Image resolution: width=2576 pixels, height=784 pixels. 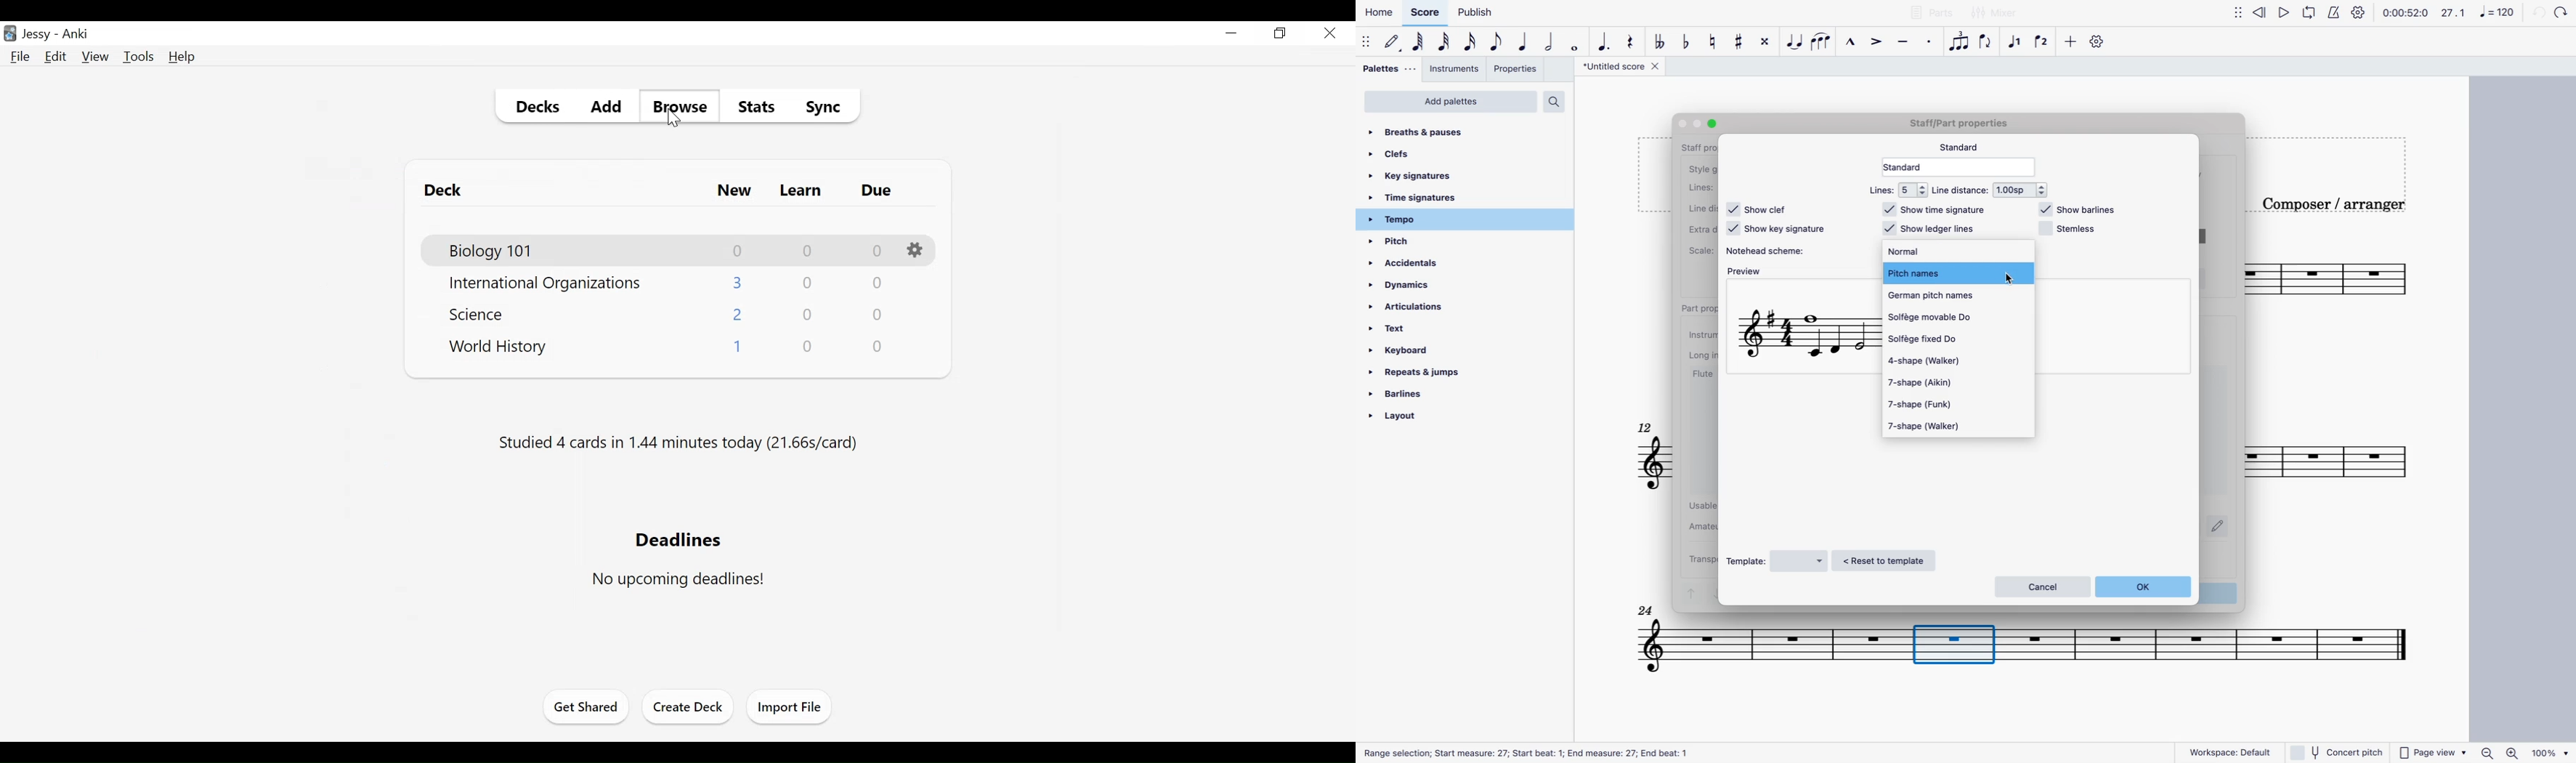 What do you see at coordinates (1777, 230) in the screenshot?
I see `show key signature` at bounding box center [1777, 230].